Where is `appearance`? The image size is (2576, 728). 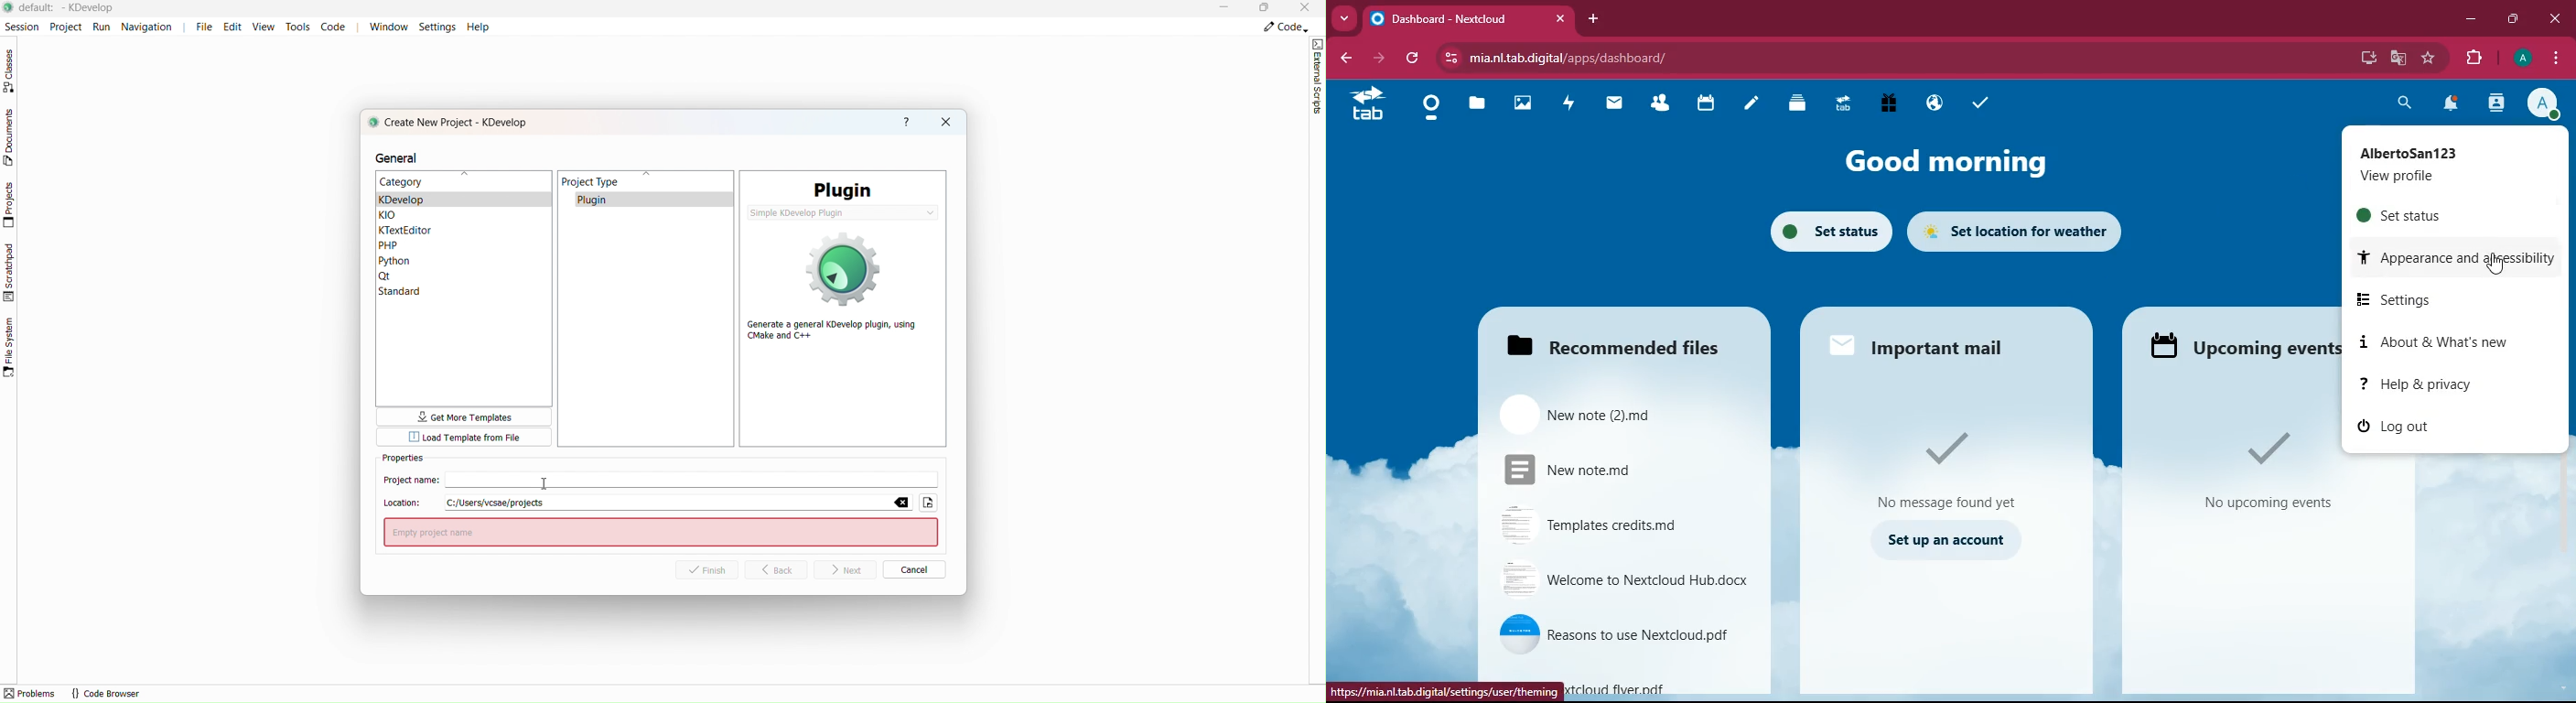
appearance is located at coordinates (2455, 254).